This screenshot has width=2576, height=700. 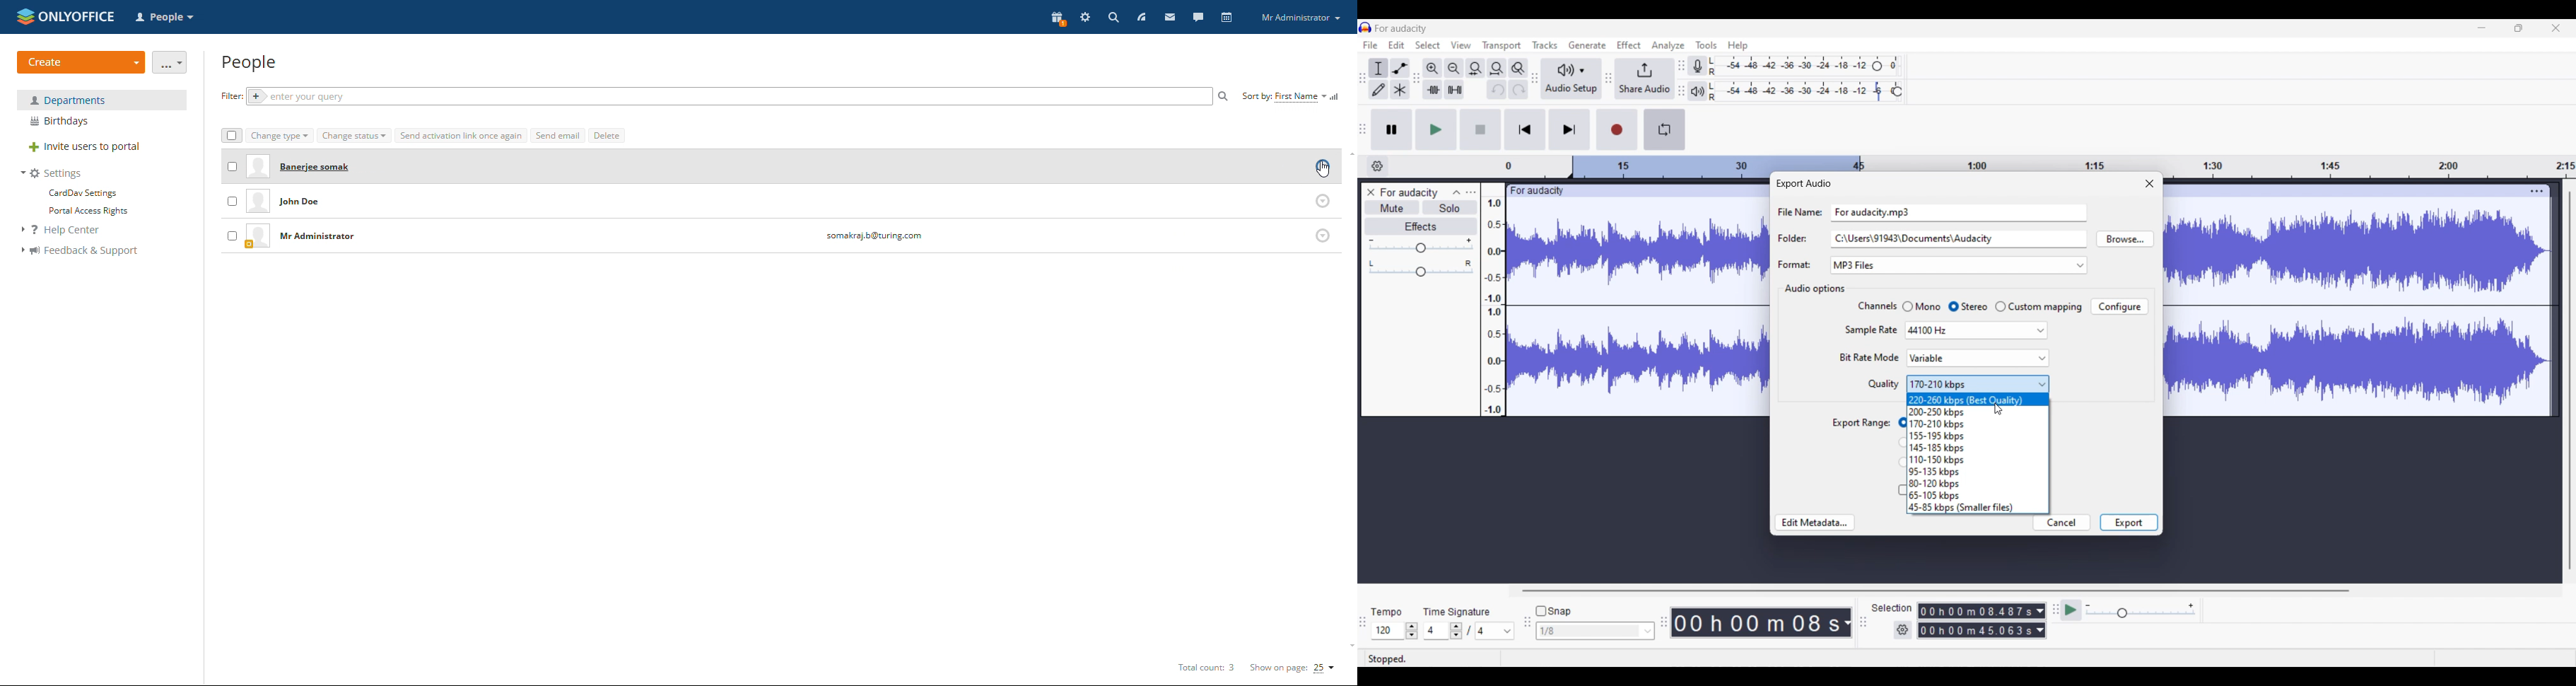 What do you see at coordinates (1525, 129) in the screenshot?
I see `Skip/Select to start` at bounding box center [1525, 129].